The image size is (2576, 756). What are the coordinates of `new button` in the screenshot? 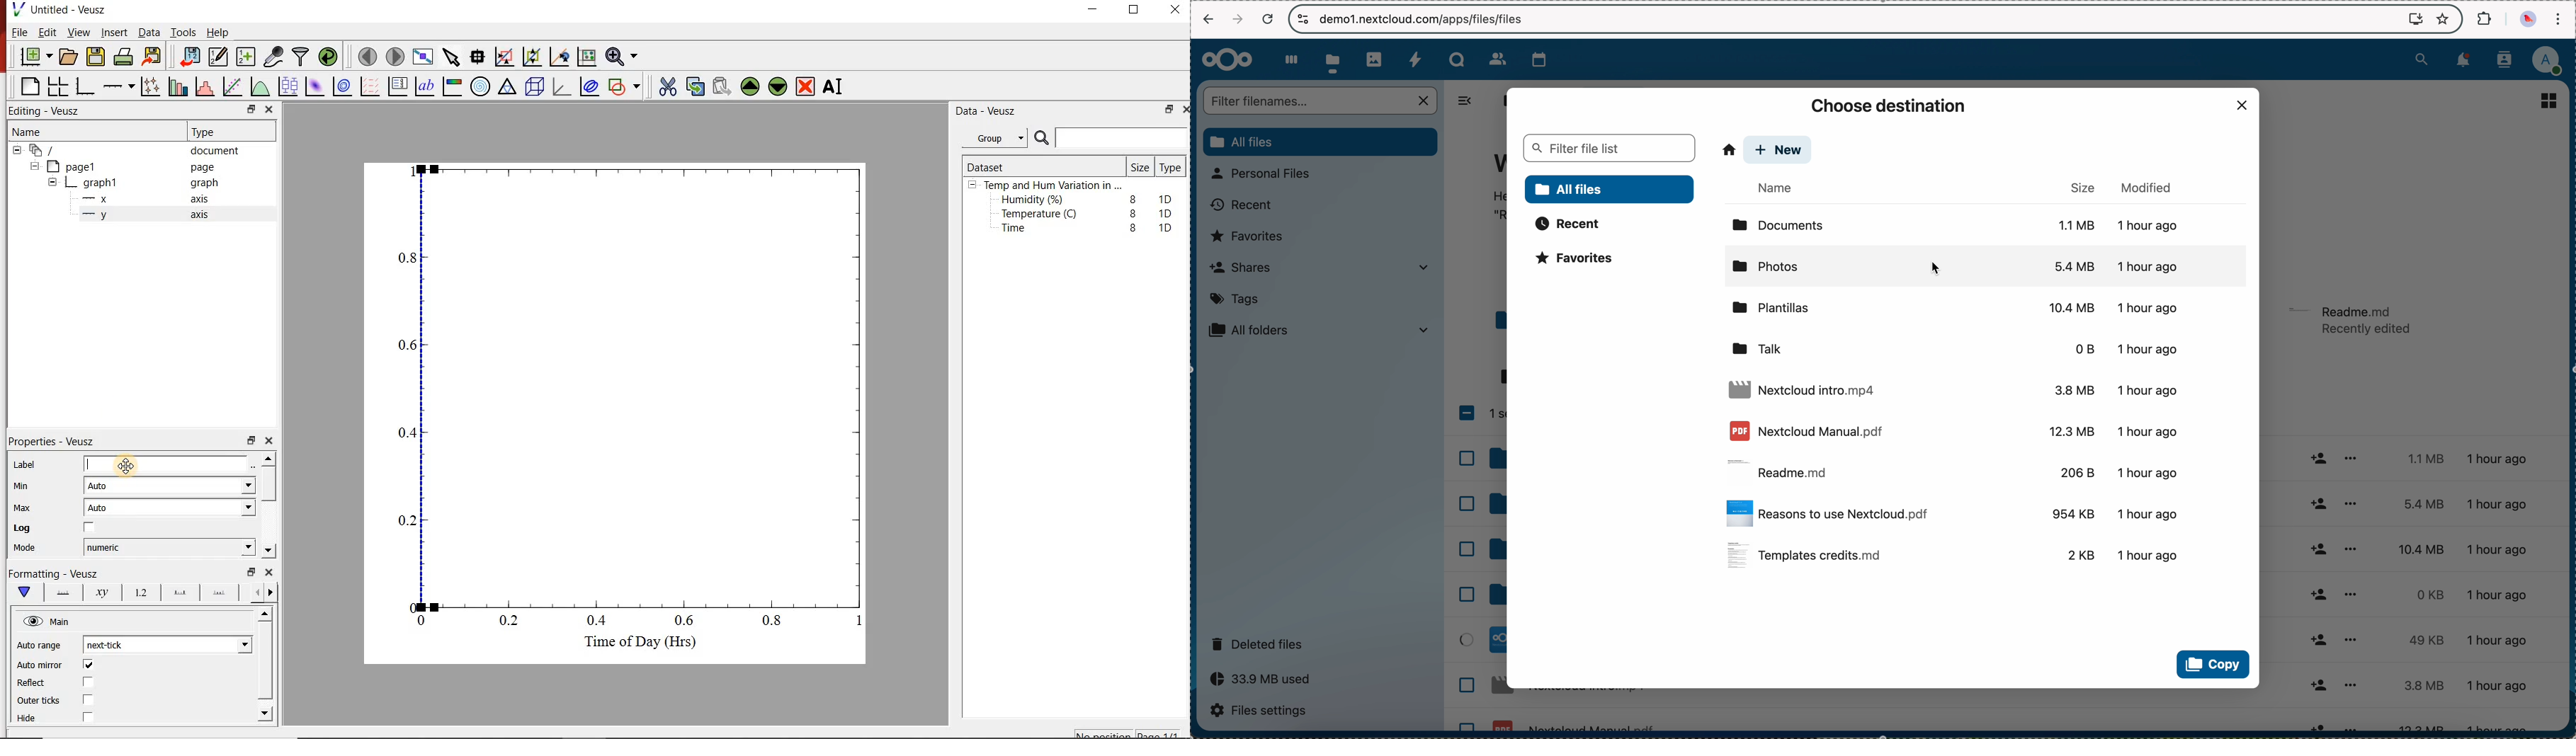 It's located at (1779, 149).